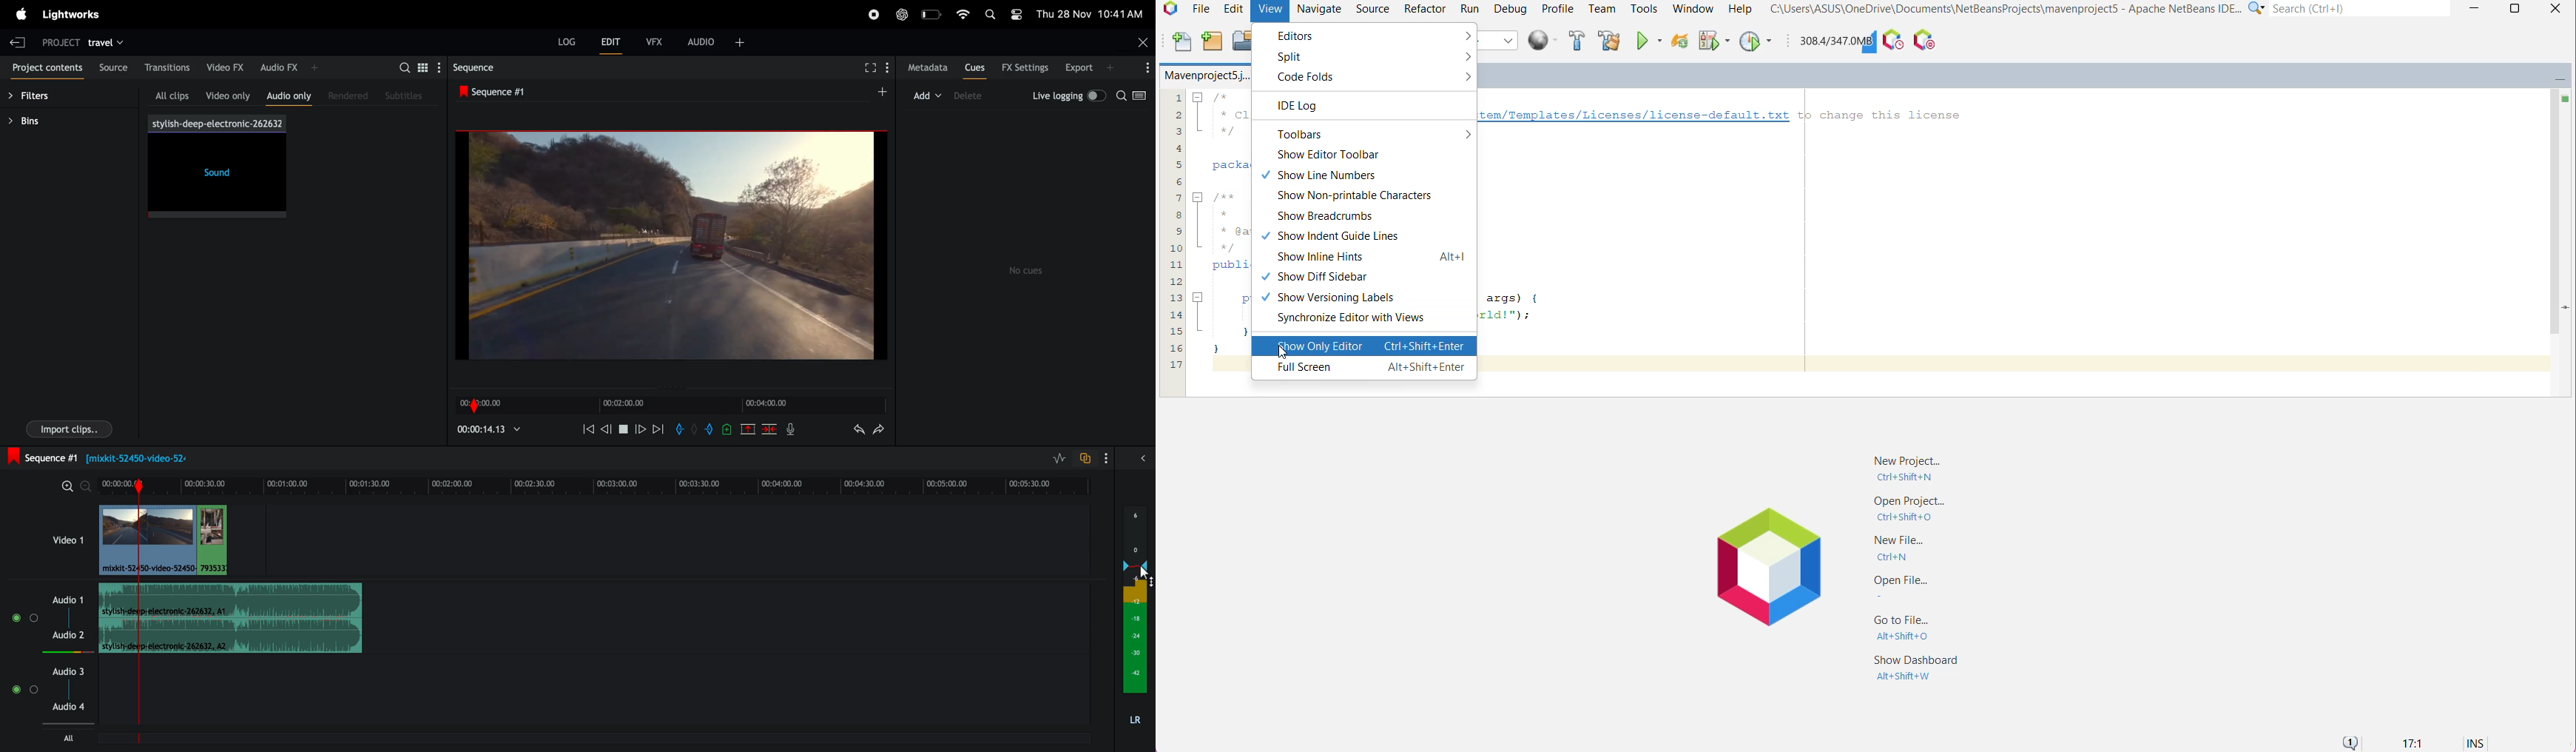  I want to click on sound, so click(214, 177).